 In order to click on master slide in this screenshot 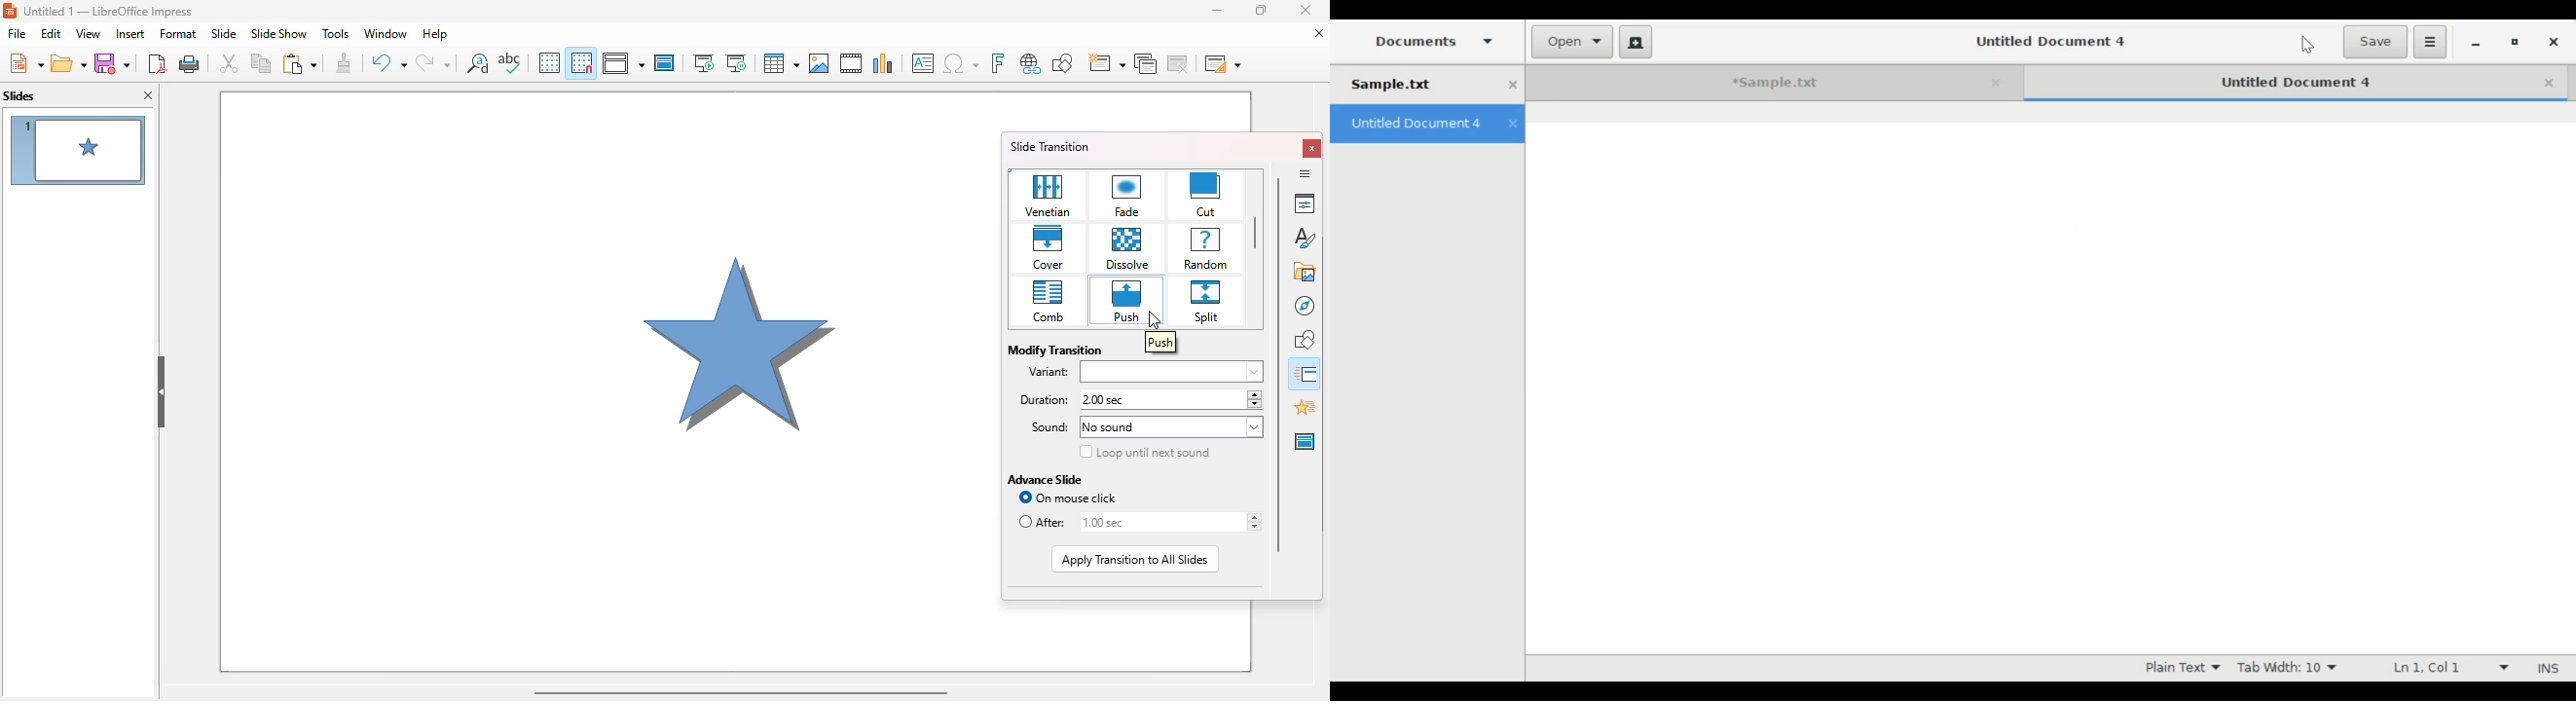, I will do `click(665, 62)`.